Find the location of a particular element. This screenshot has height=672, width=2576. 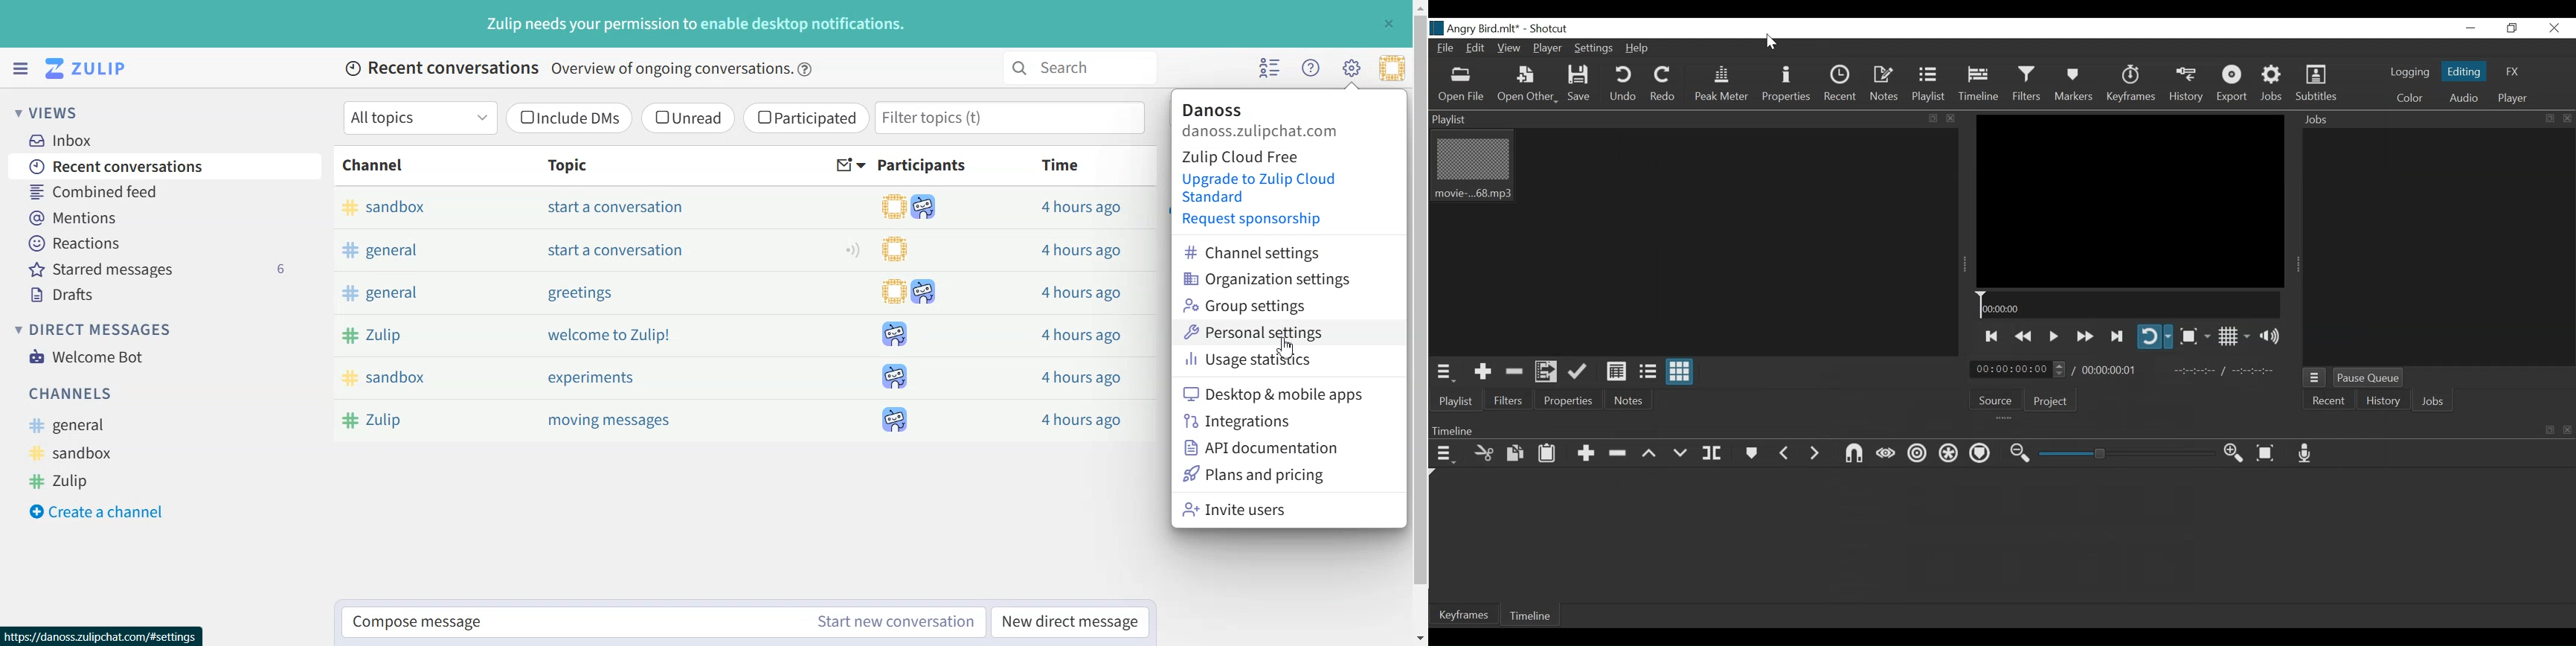

Jobs Panel is located at coordinates (2436, 246).